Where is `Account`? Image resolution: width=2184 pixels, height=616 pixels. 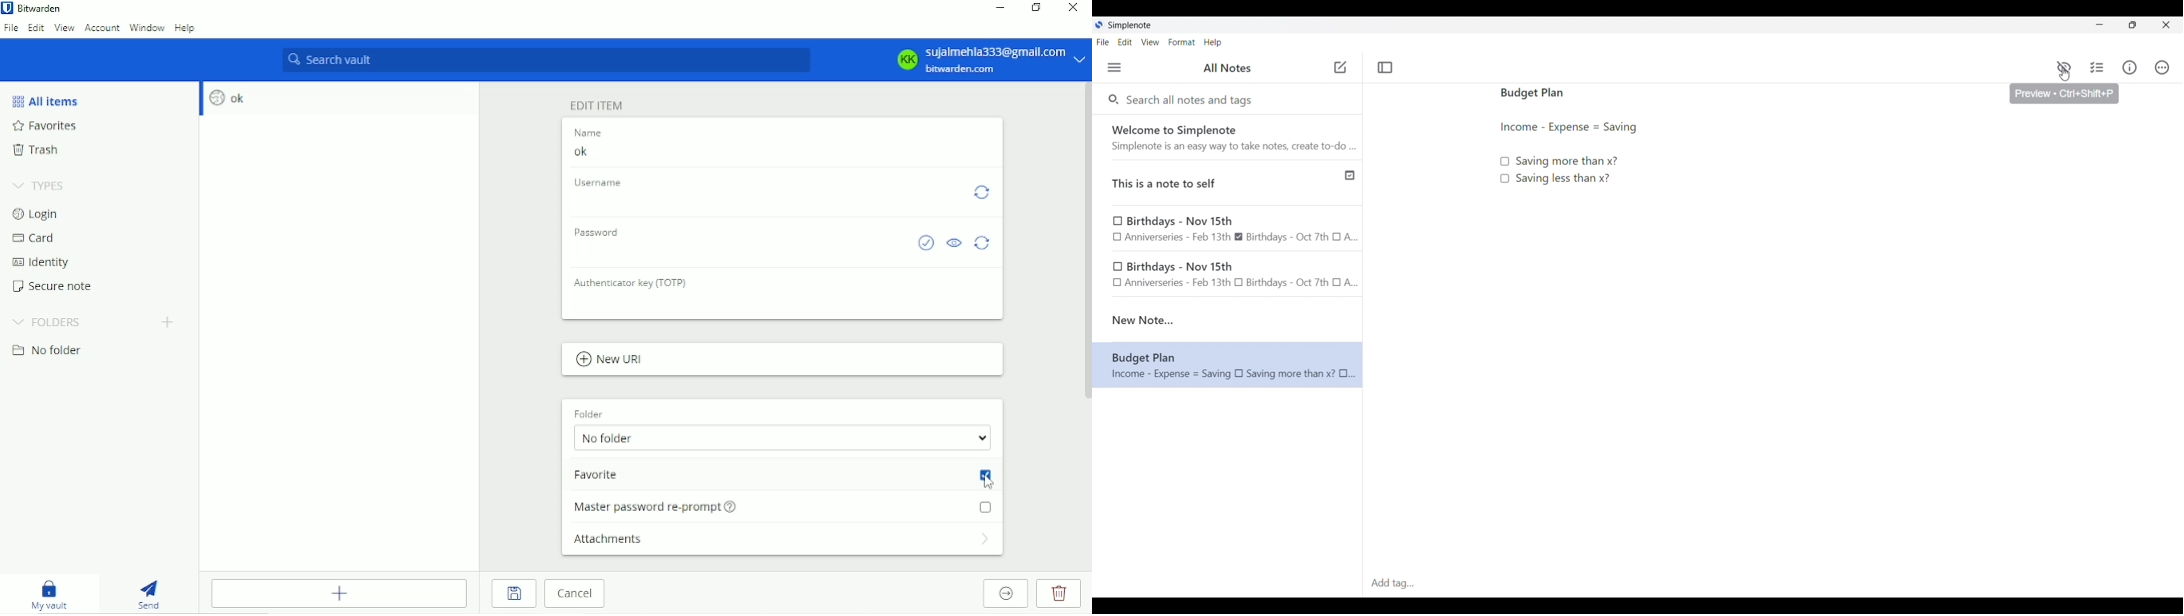
Account is located at coordinates (986, 58).